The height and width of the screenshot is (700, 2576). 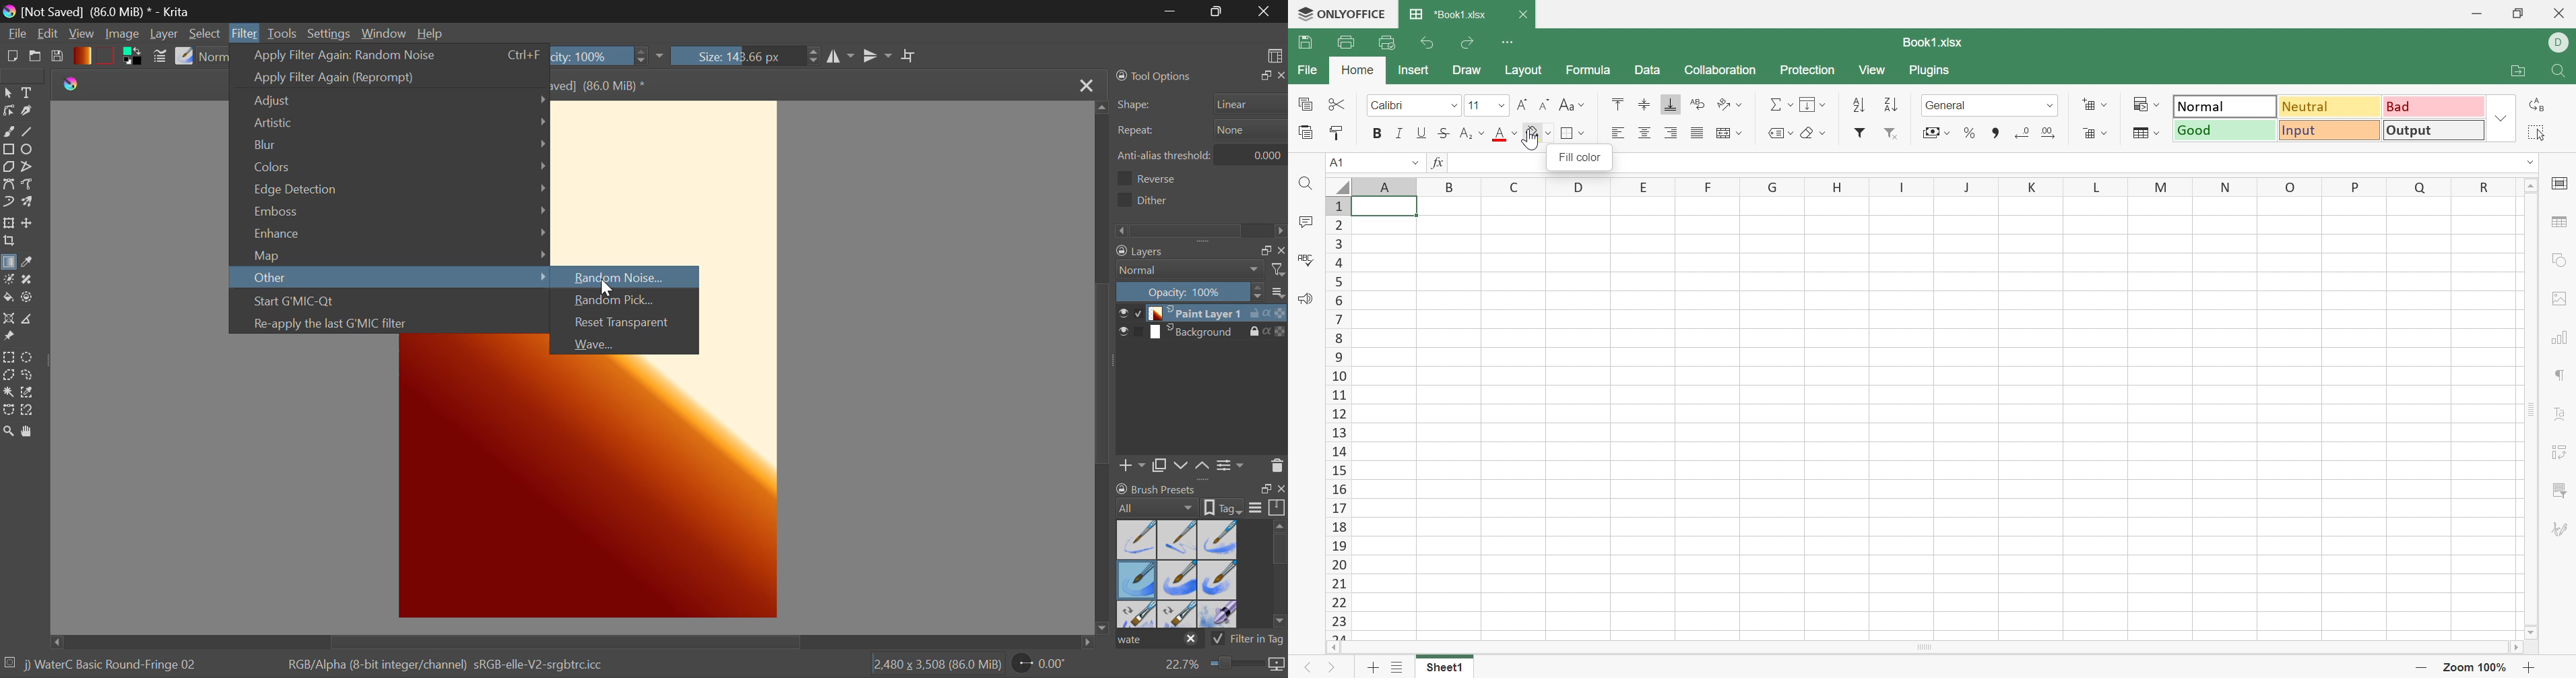 I want to click on Format table as template, so click(x=2146, y=132).